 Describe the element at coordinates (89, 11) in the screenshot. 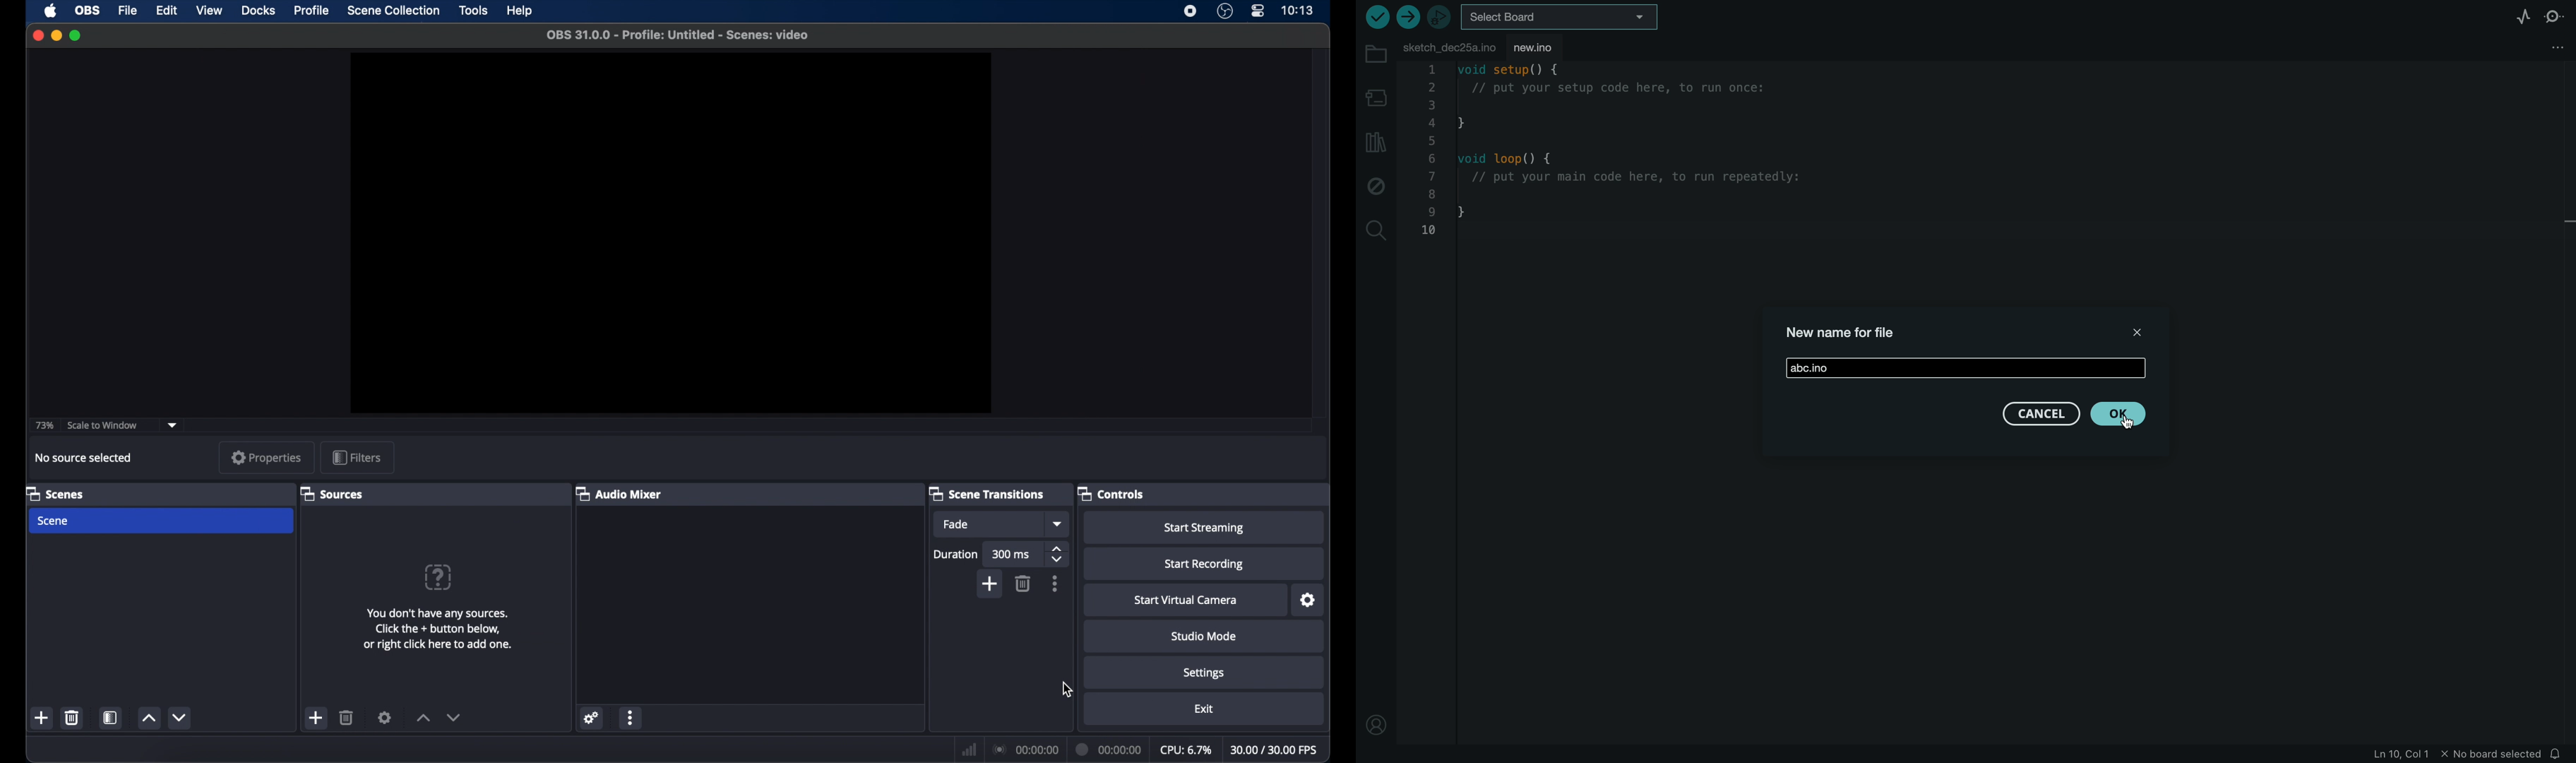

I see `obs` at that location.